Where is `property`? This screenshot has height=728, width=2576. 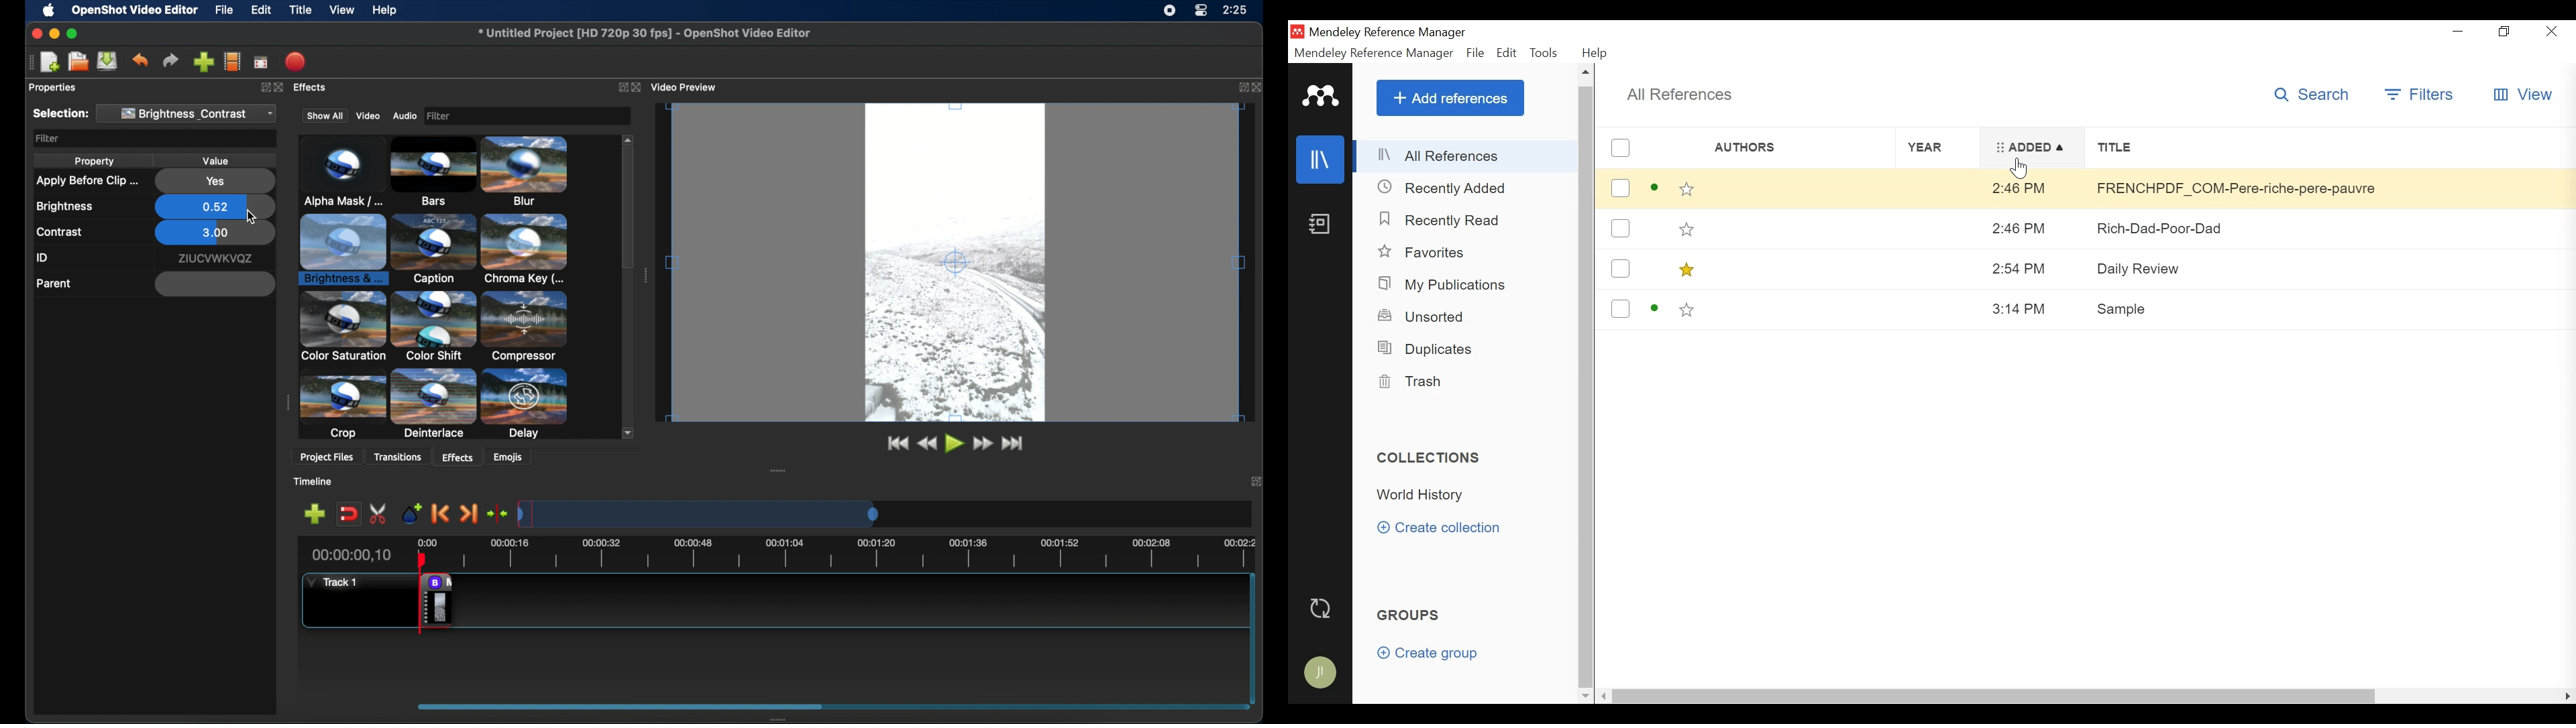
property is located at coordinates (94, 162).